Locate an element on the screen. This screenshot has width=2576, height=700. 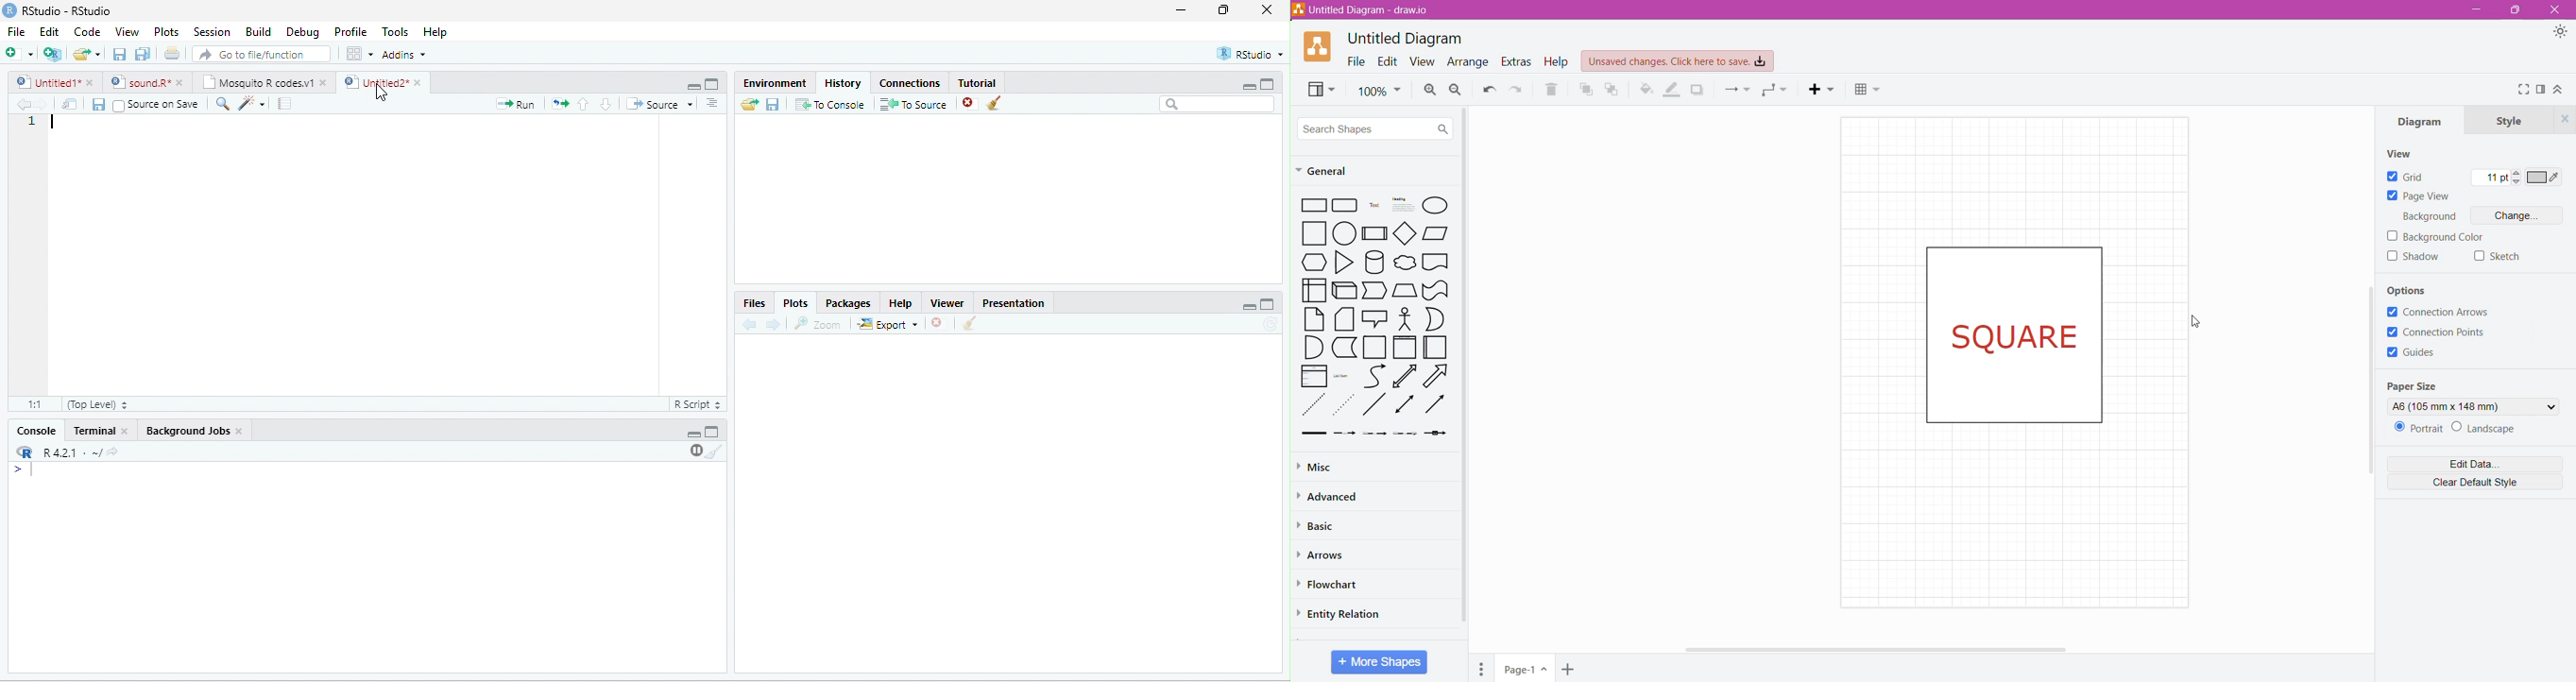
open file is located at coordinates (87, 54).